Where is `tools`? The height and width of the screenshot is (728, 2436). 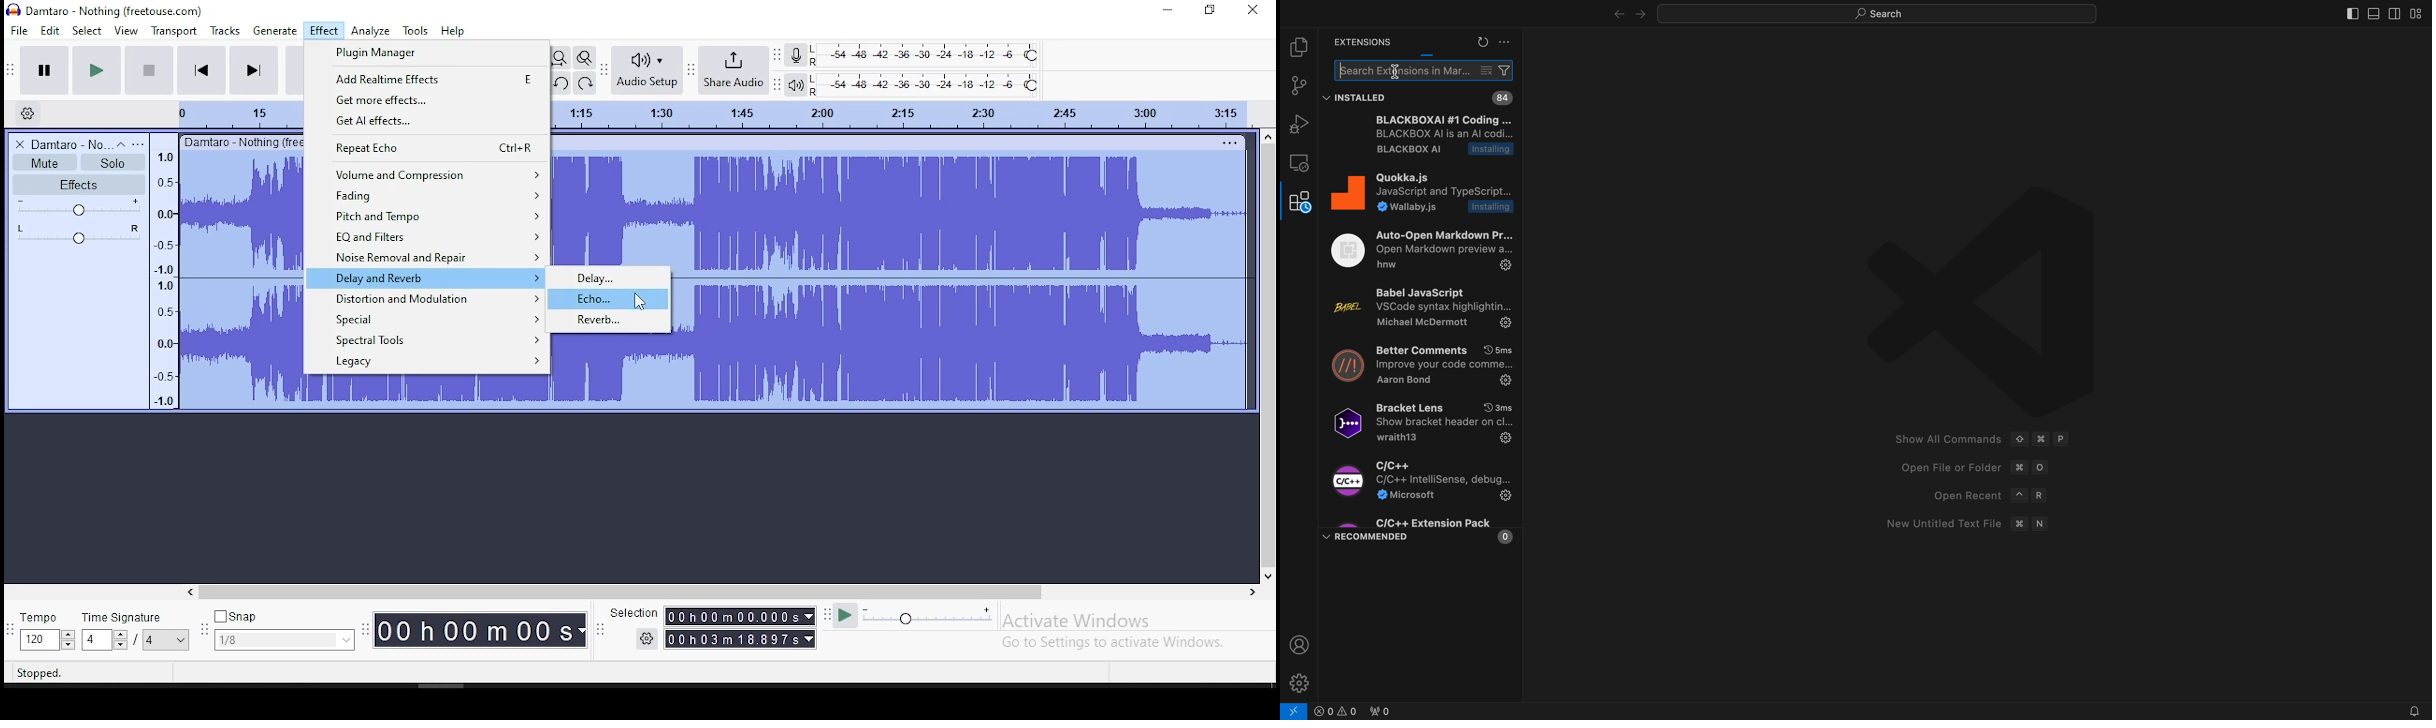 tools is located at coordinates (417, 31).